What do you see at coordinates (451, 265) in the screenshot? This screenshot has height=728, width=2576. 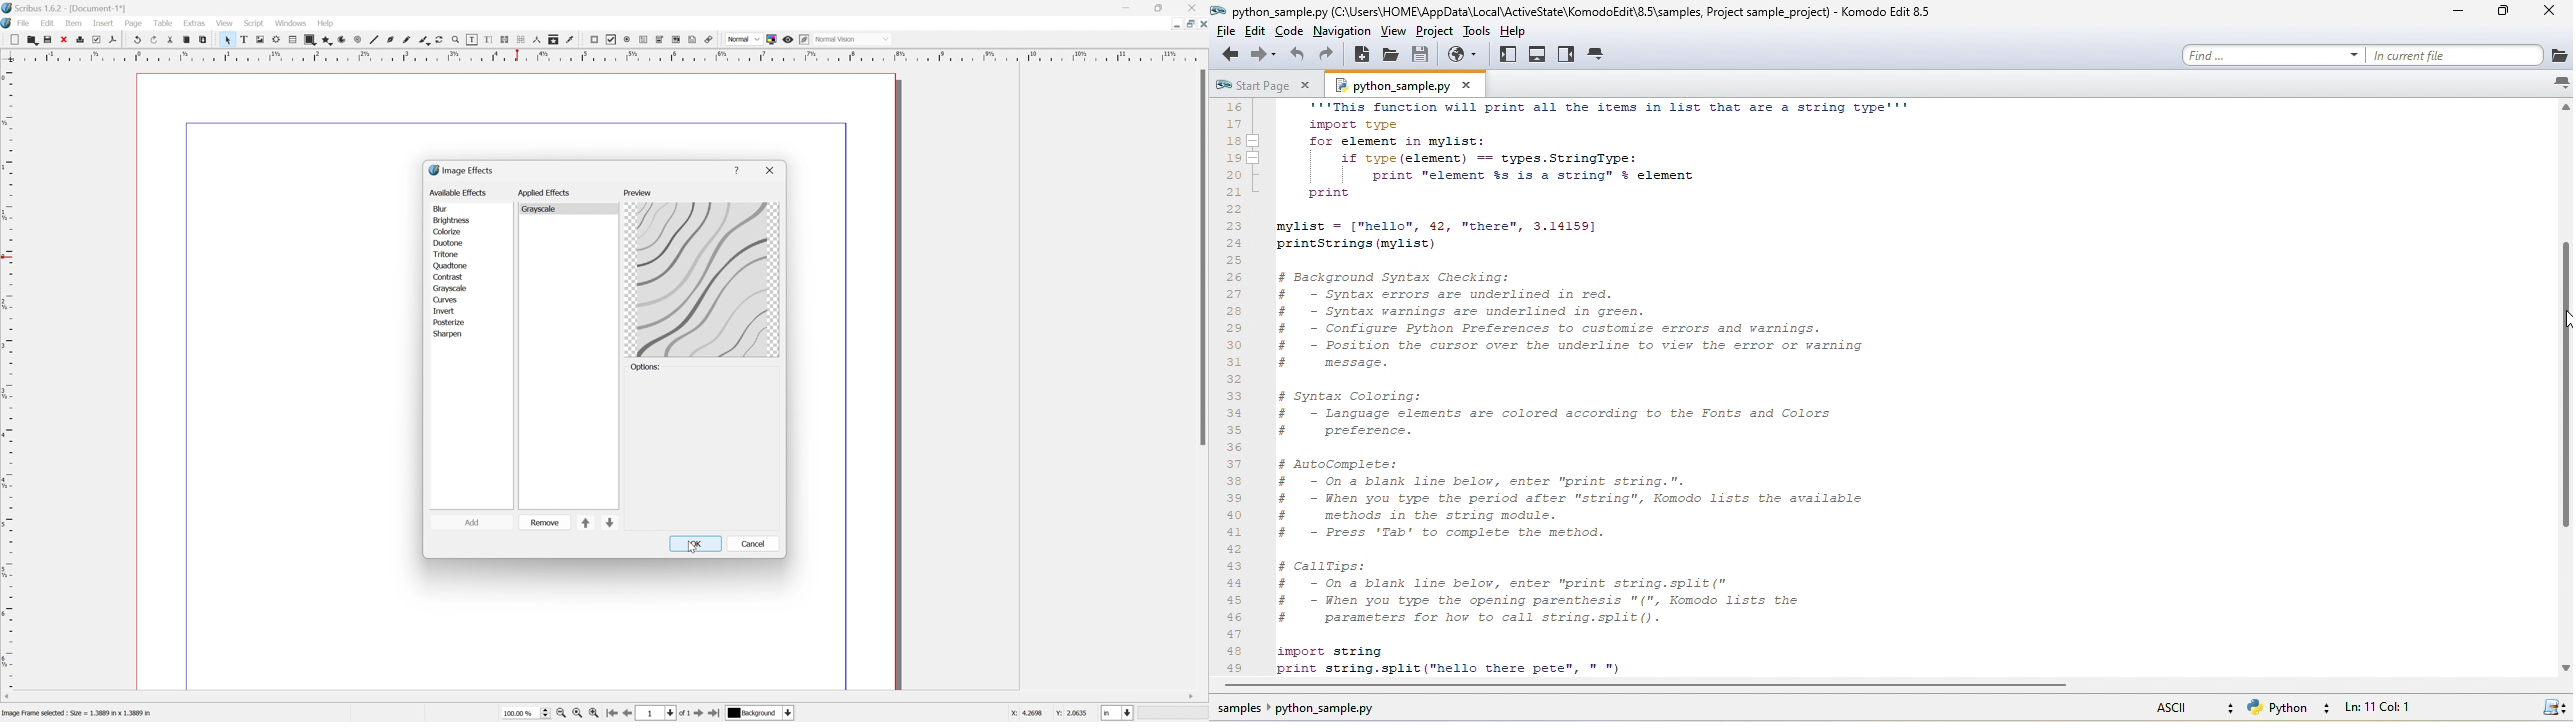 I see `quadtone` at bounding box center [451, 265].